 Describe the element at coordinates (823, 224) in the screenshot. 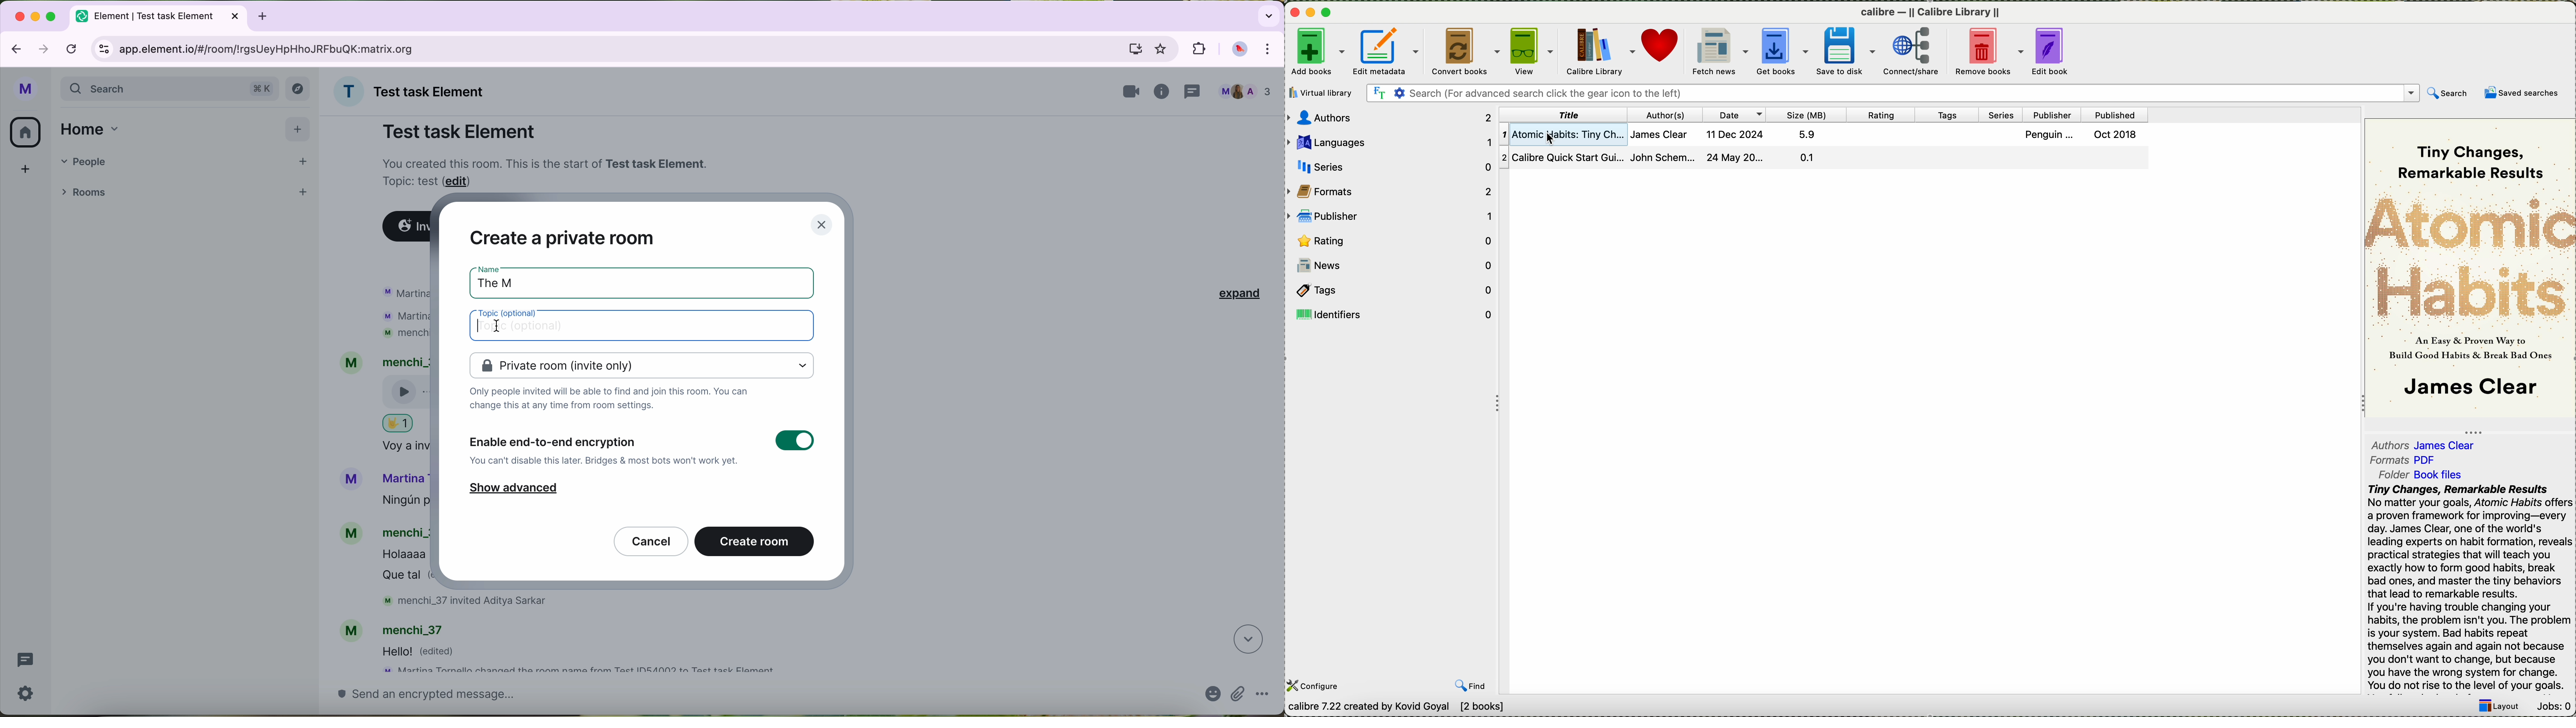

I see `close pop-up` at that location.